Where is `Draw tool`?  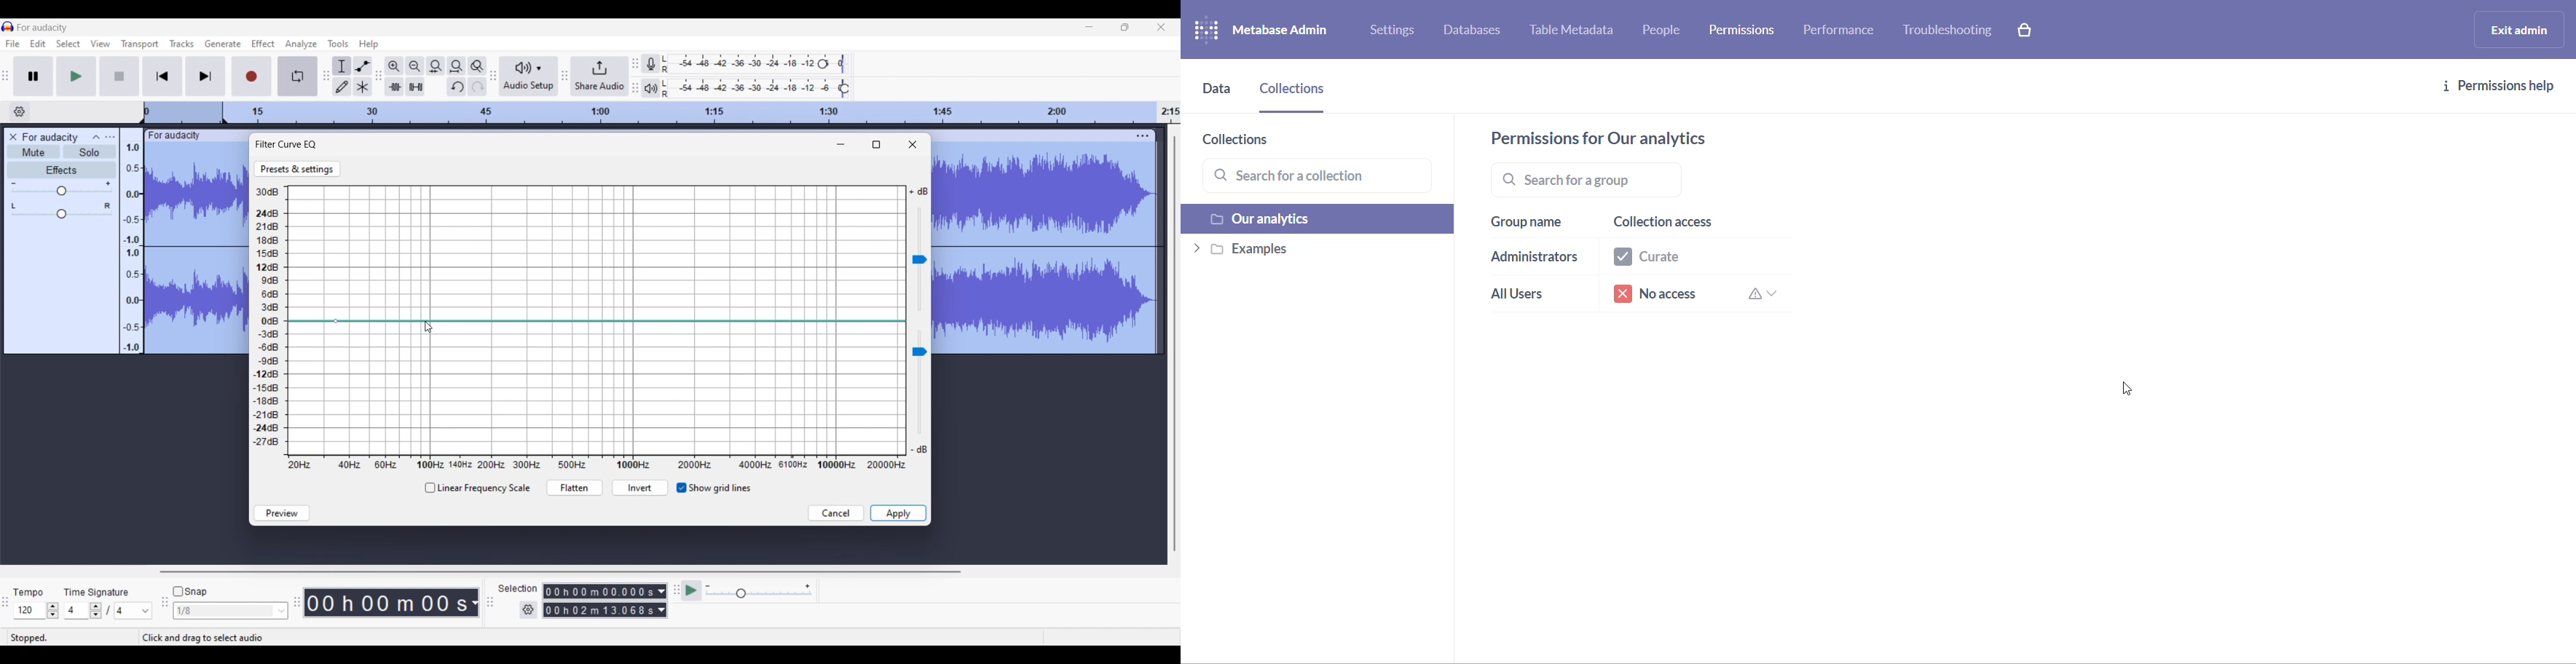
Draw tool is located at coordinates (342, 87).